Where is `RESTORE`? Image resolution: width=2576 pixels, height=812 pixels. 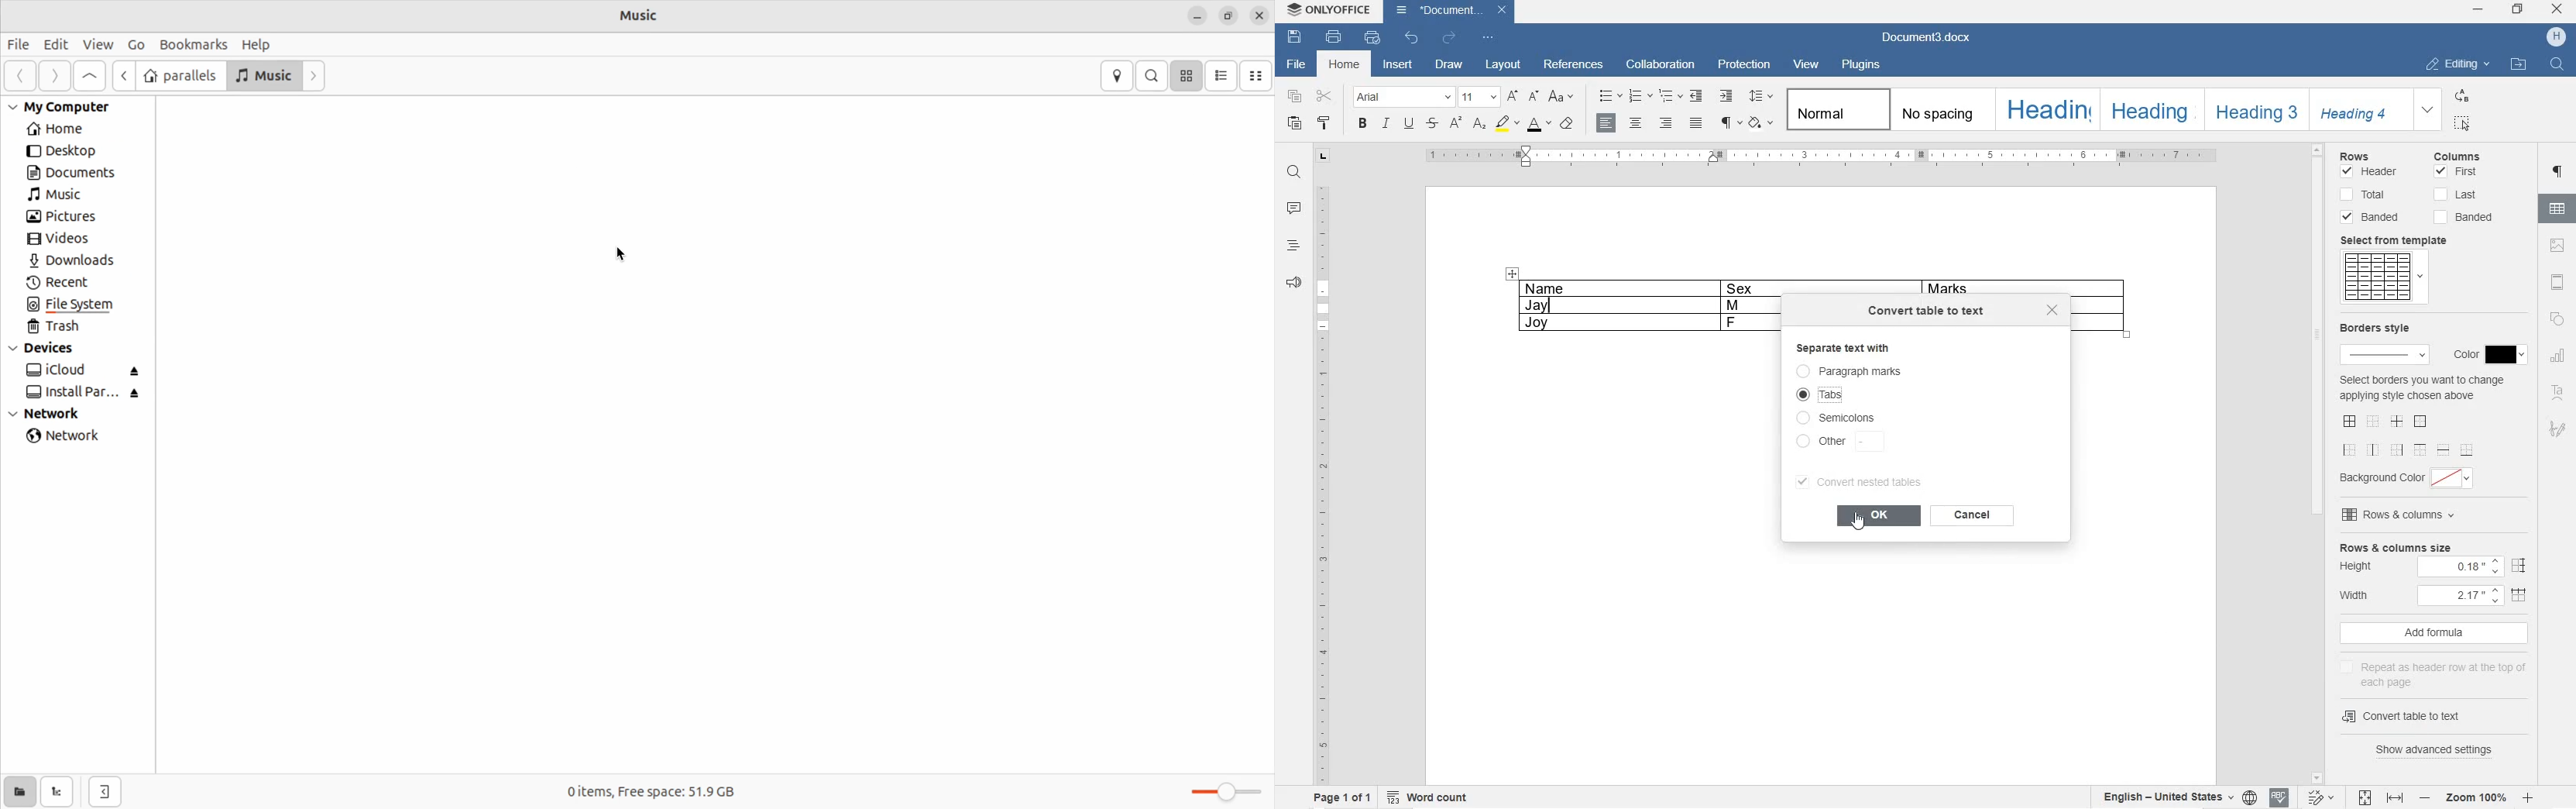 RESTORE is located at coordinates (2519, 9).